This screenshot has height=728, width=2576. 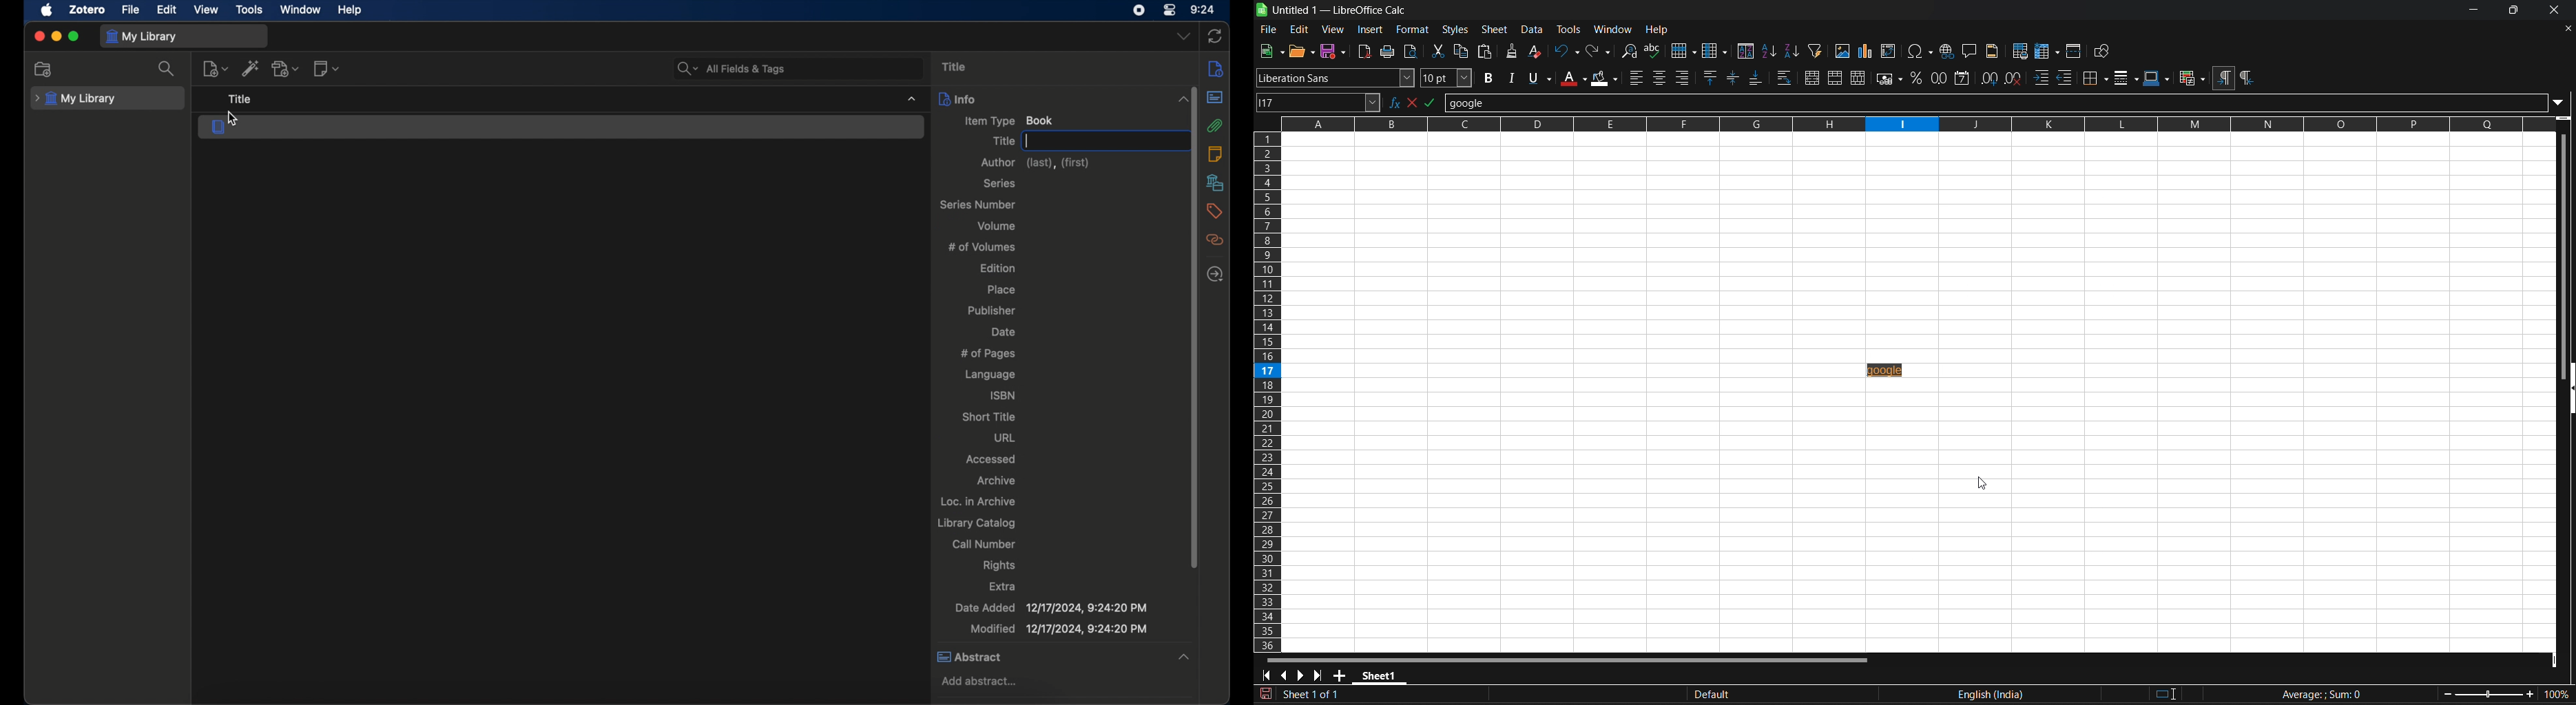 I want to click on author, so click(x=1038, y=163).